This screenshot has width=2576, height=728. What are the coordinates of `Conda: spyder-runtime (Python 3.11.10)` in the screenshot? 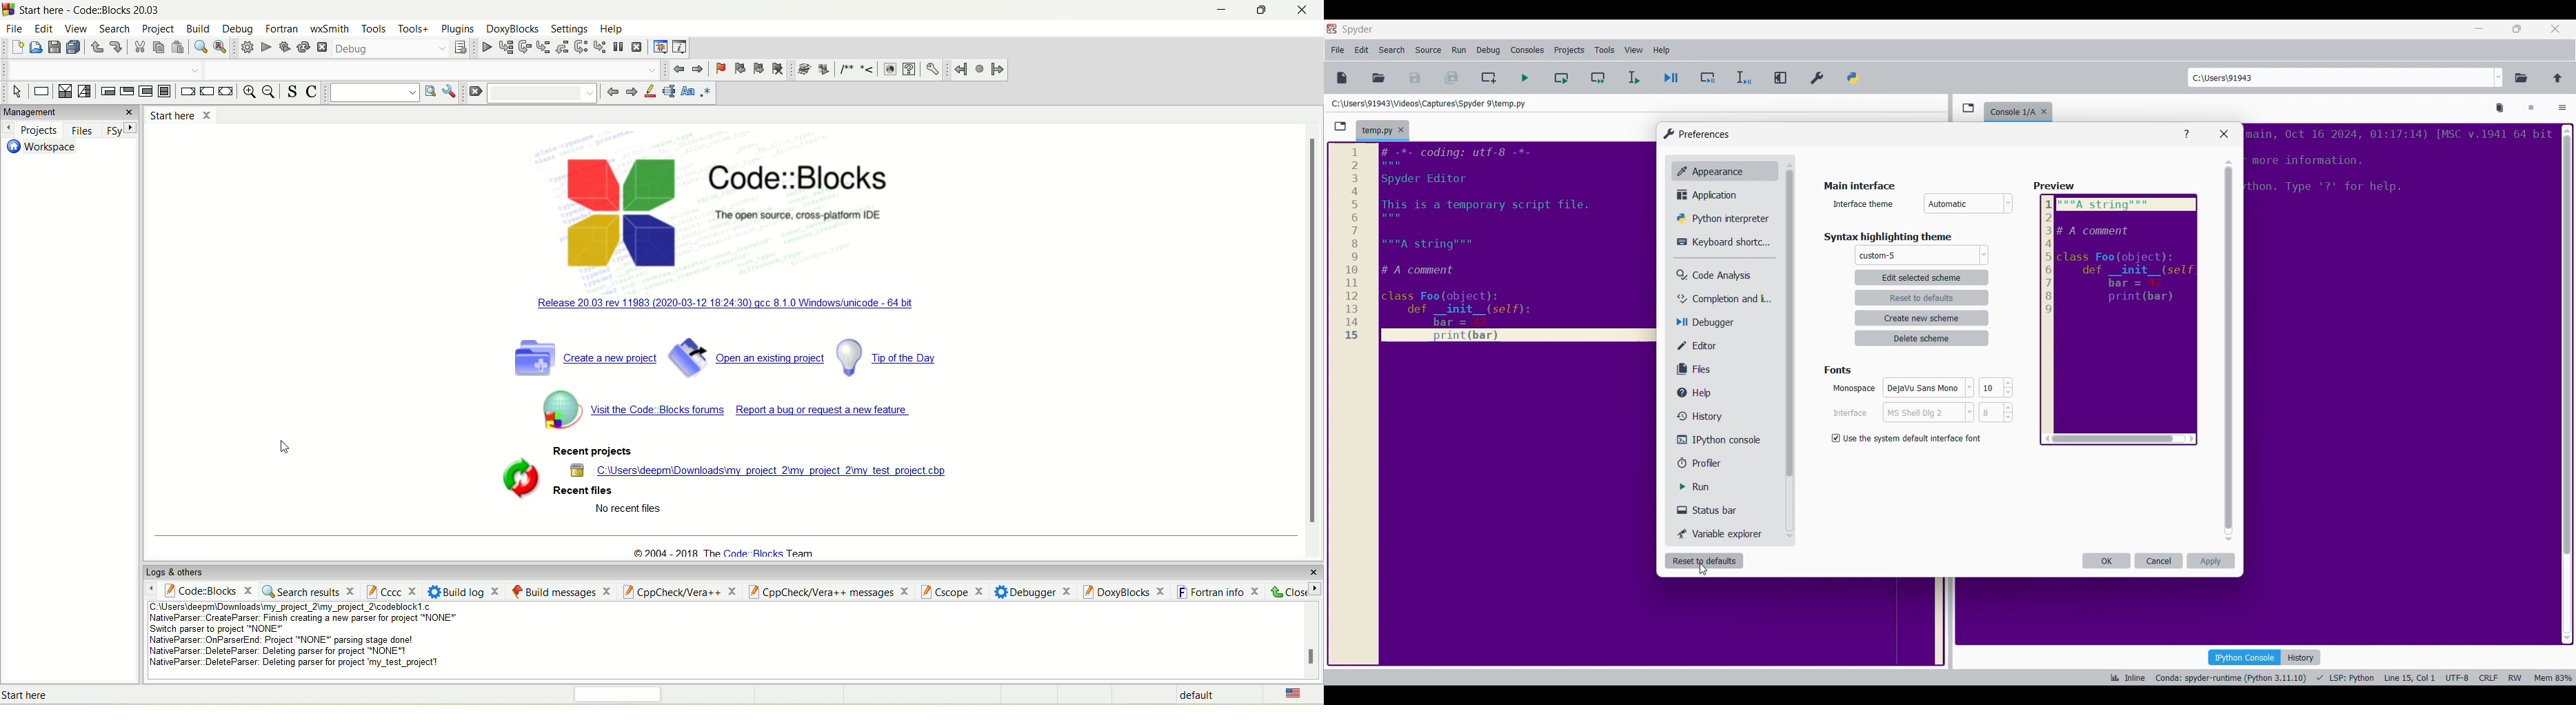 It's located at (2234, 677).